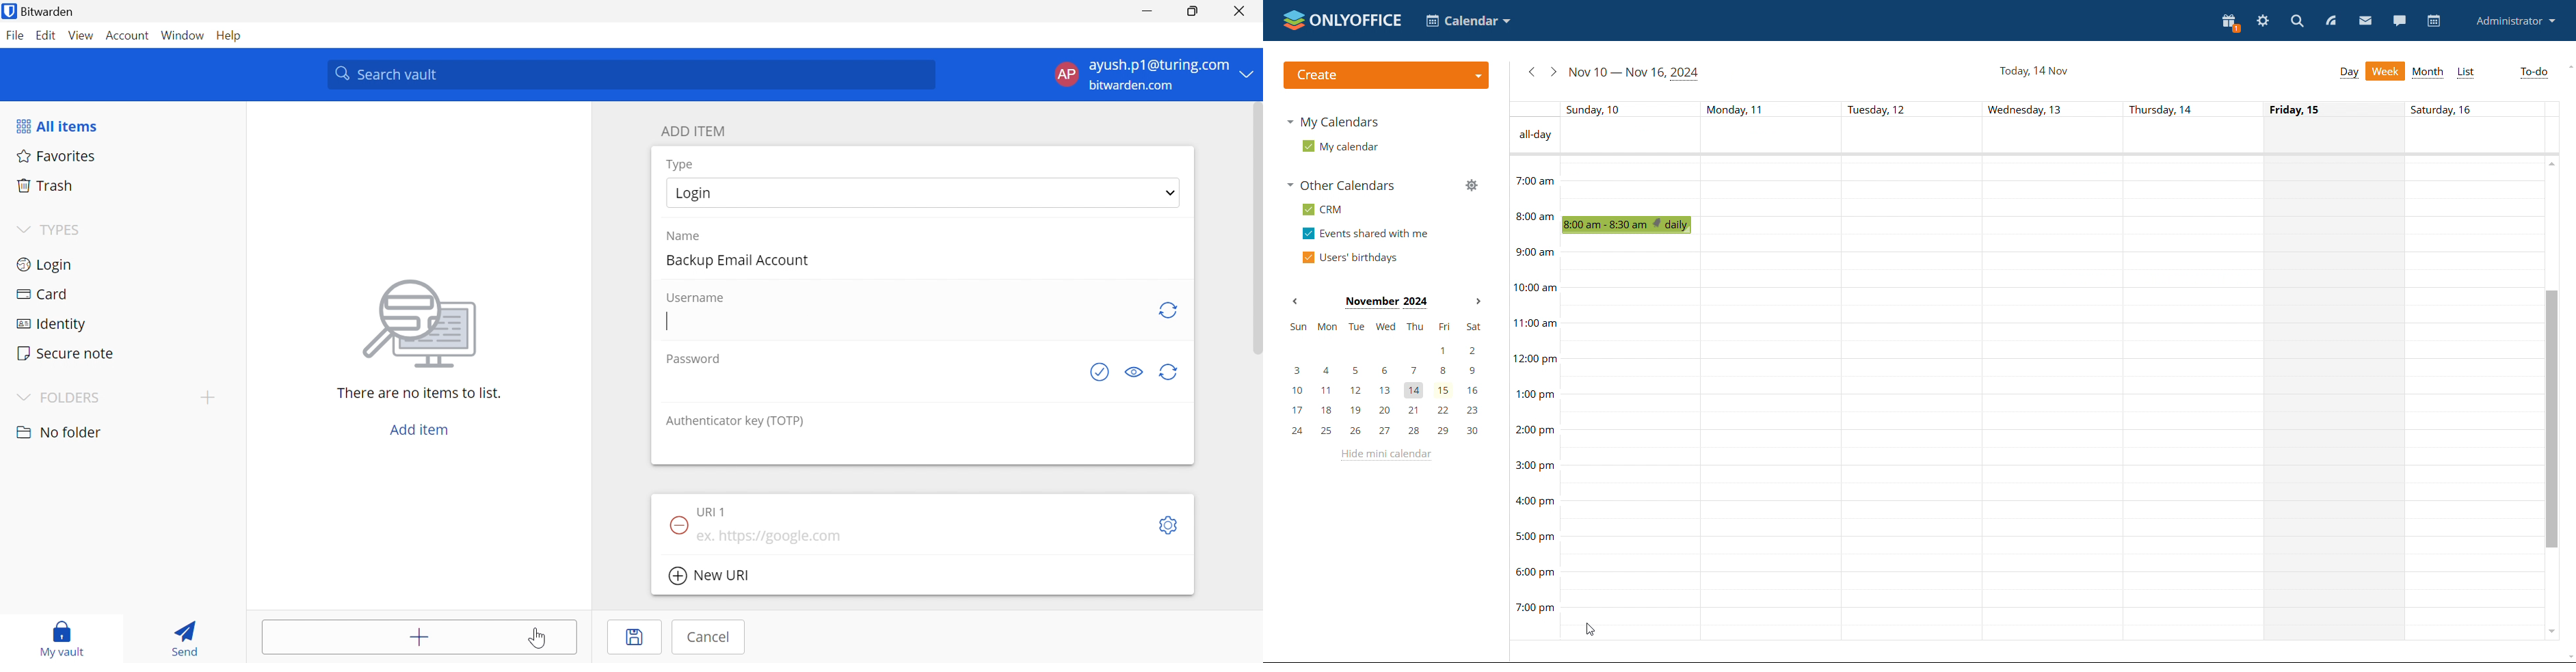 The image size is (2576, 672). I want to click on manage, so click(1471, 185).